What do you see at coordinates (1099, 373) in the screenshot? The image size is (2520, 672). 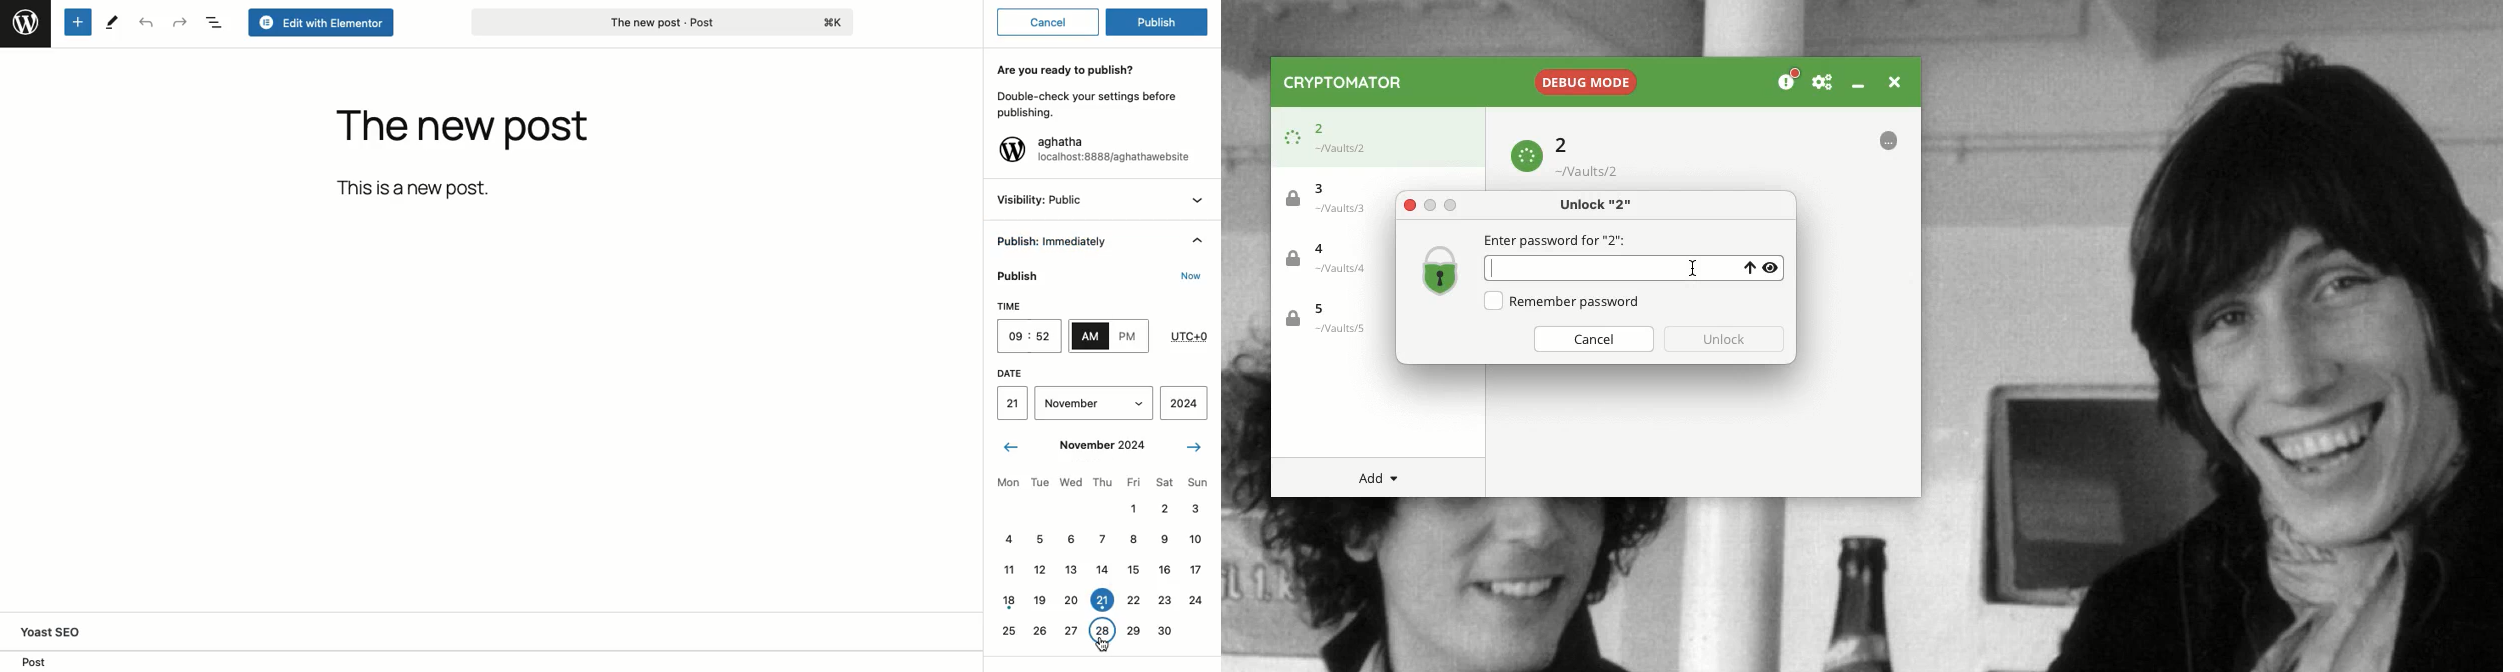 I see `Date` at bounding box center [1099, 373].